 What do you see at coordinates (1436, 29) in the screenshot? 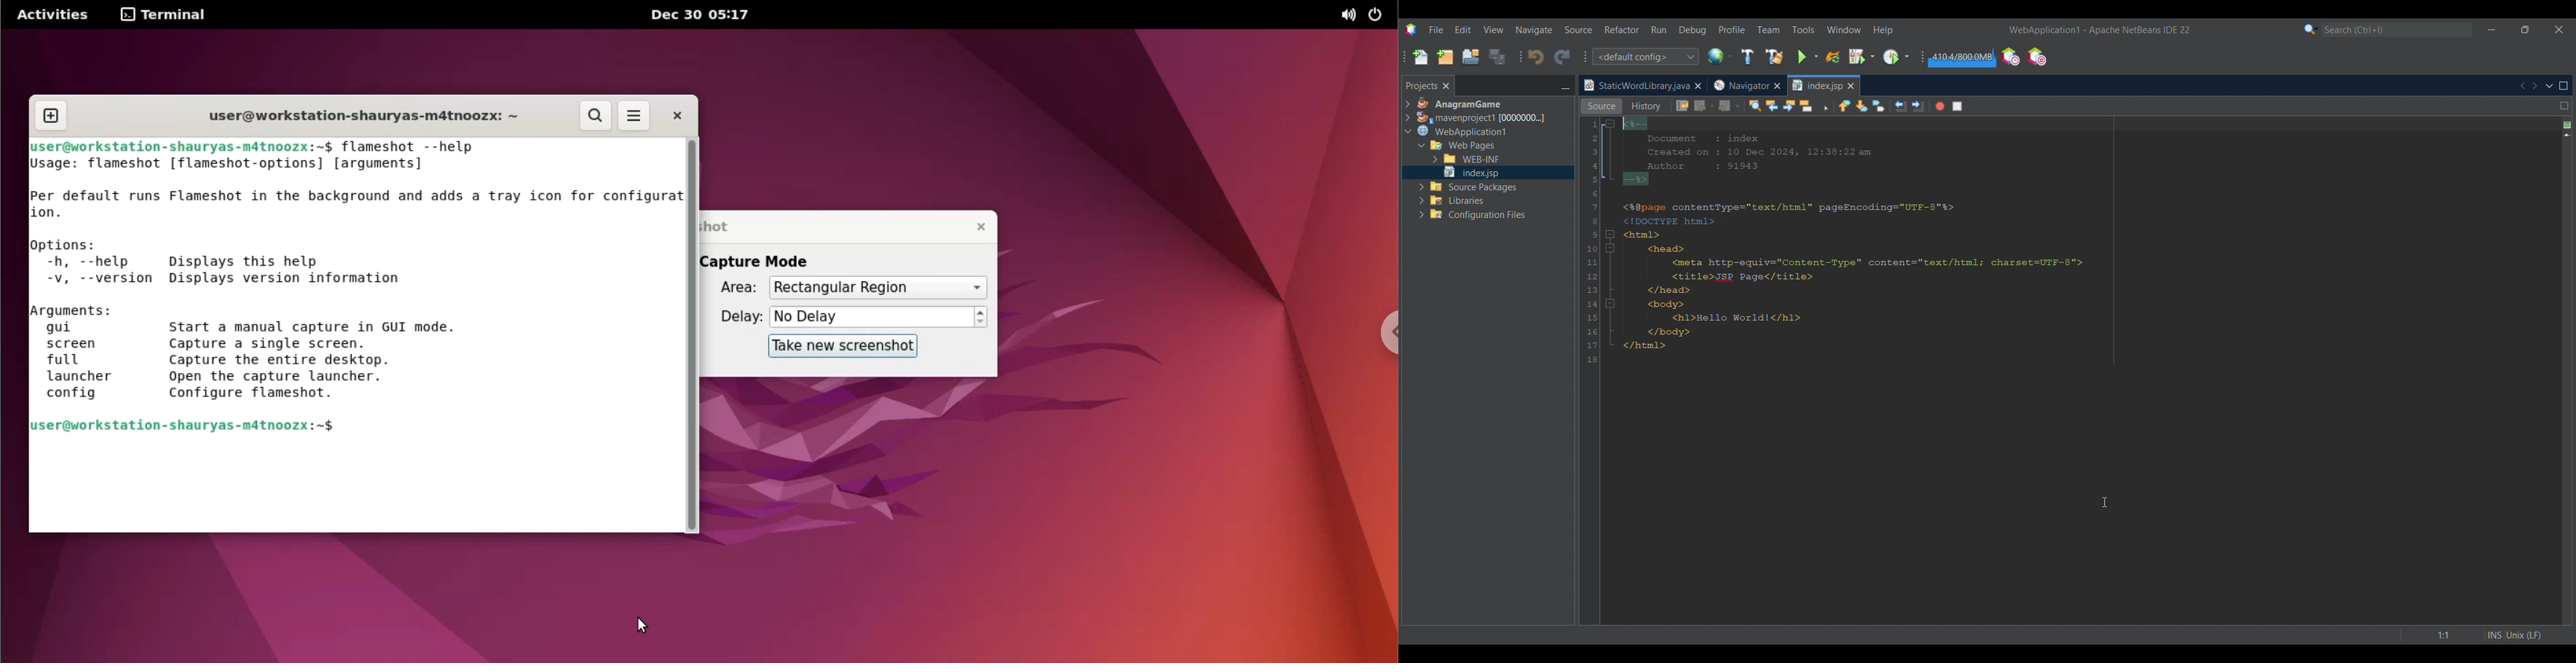
I see `File menu` at bounding box center [1436, 29].